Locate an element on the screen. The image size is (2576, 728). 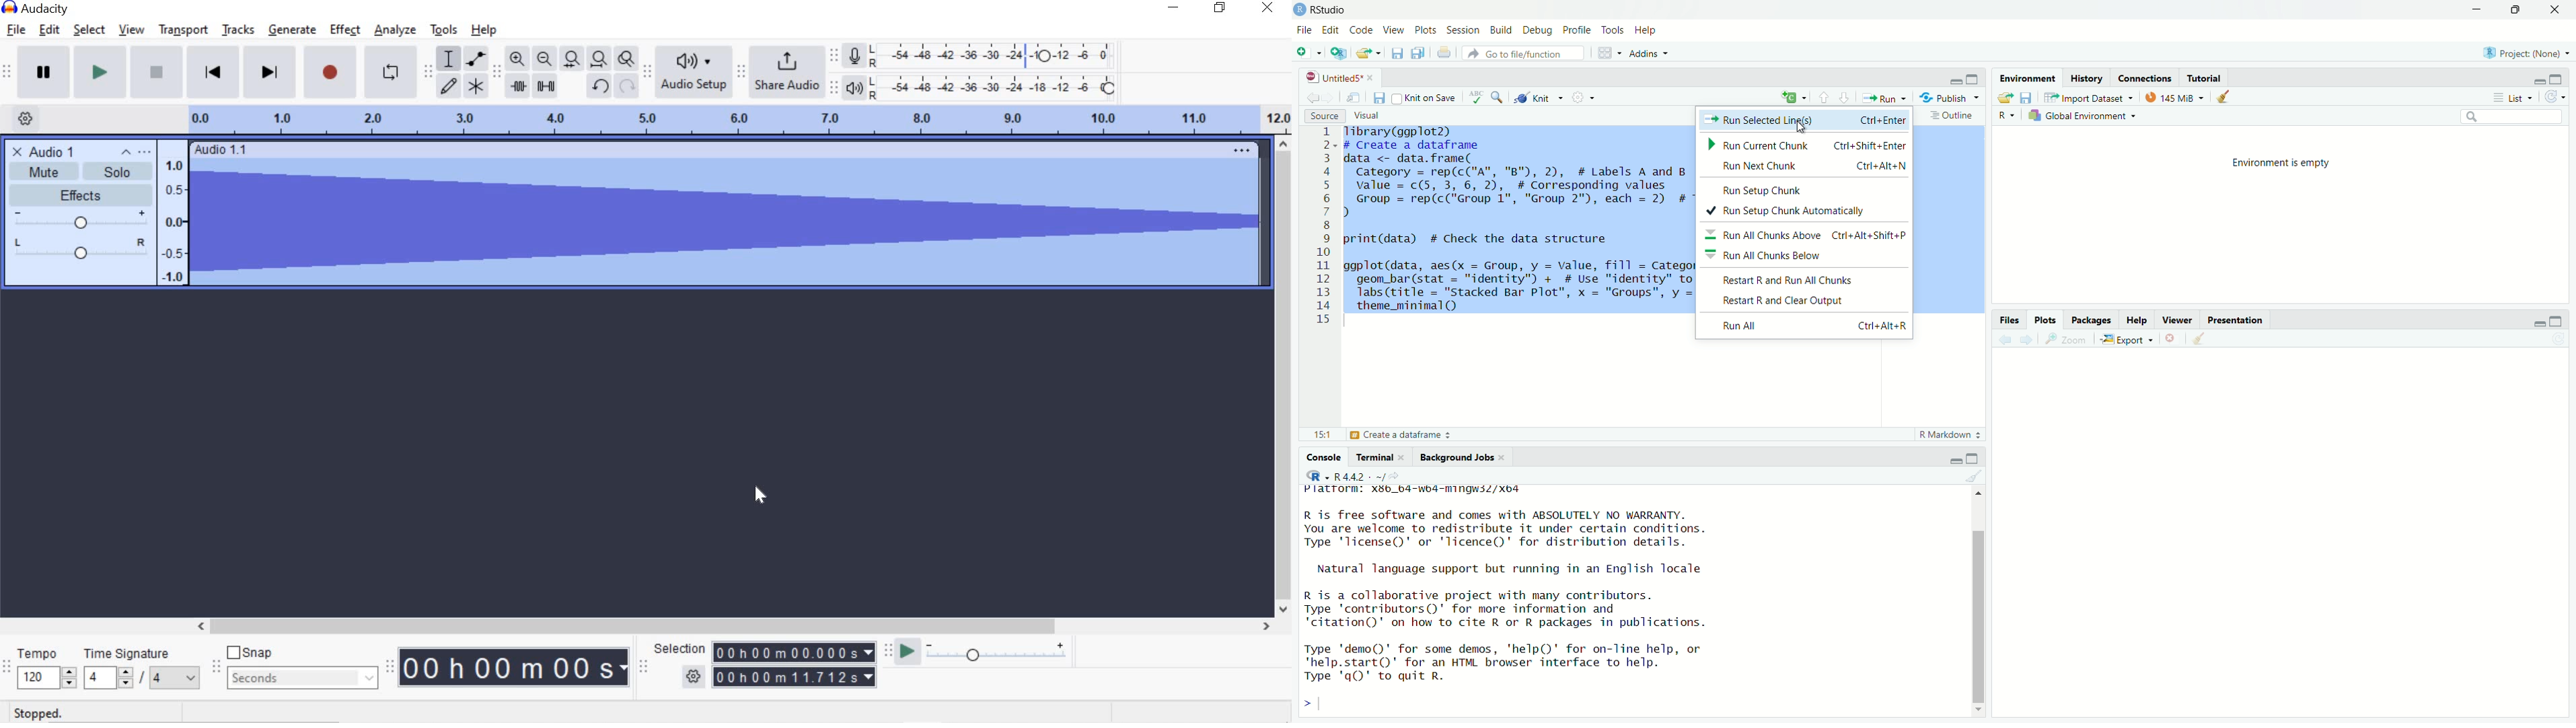
Source is located at coordinates (1323, 114).